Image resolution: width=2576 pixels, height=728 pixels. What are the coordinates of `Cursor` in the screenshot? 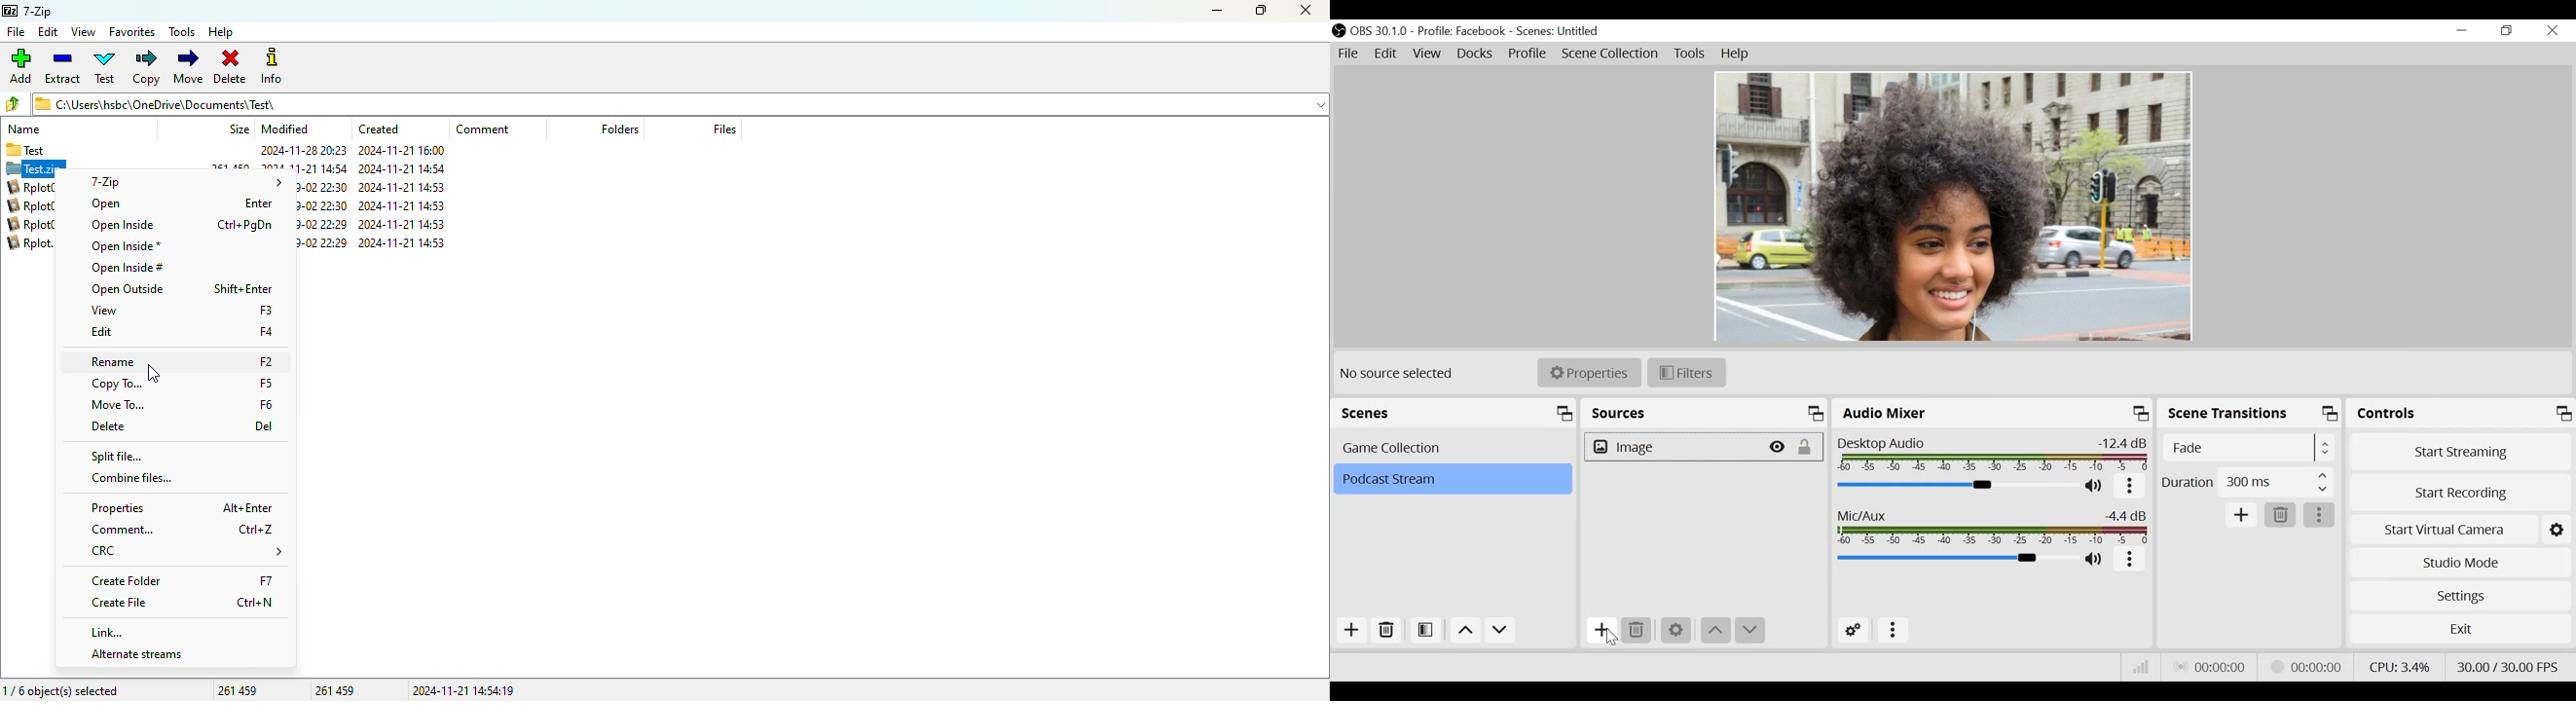 It's located at (1607, 639).